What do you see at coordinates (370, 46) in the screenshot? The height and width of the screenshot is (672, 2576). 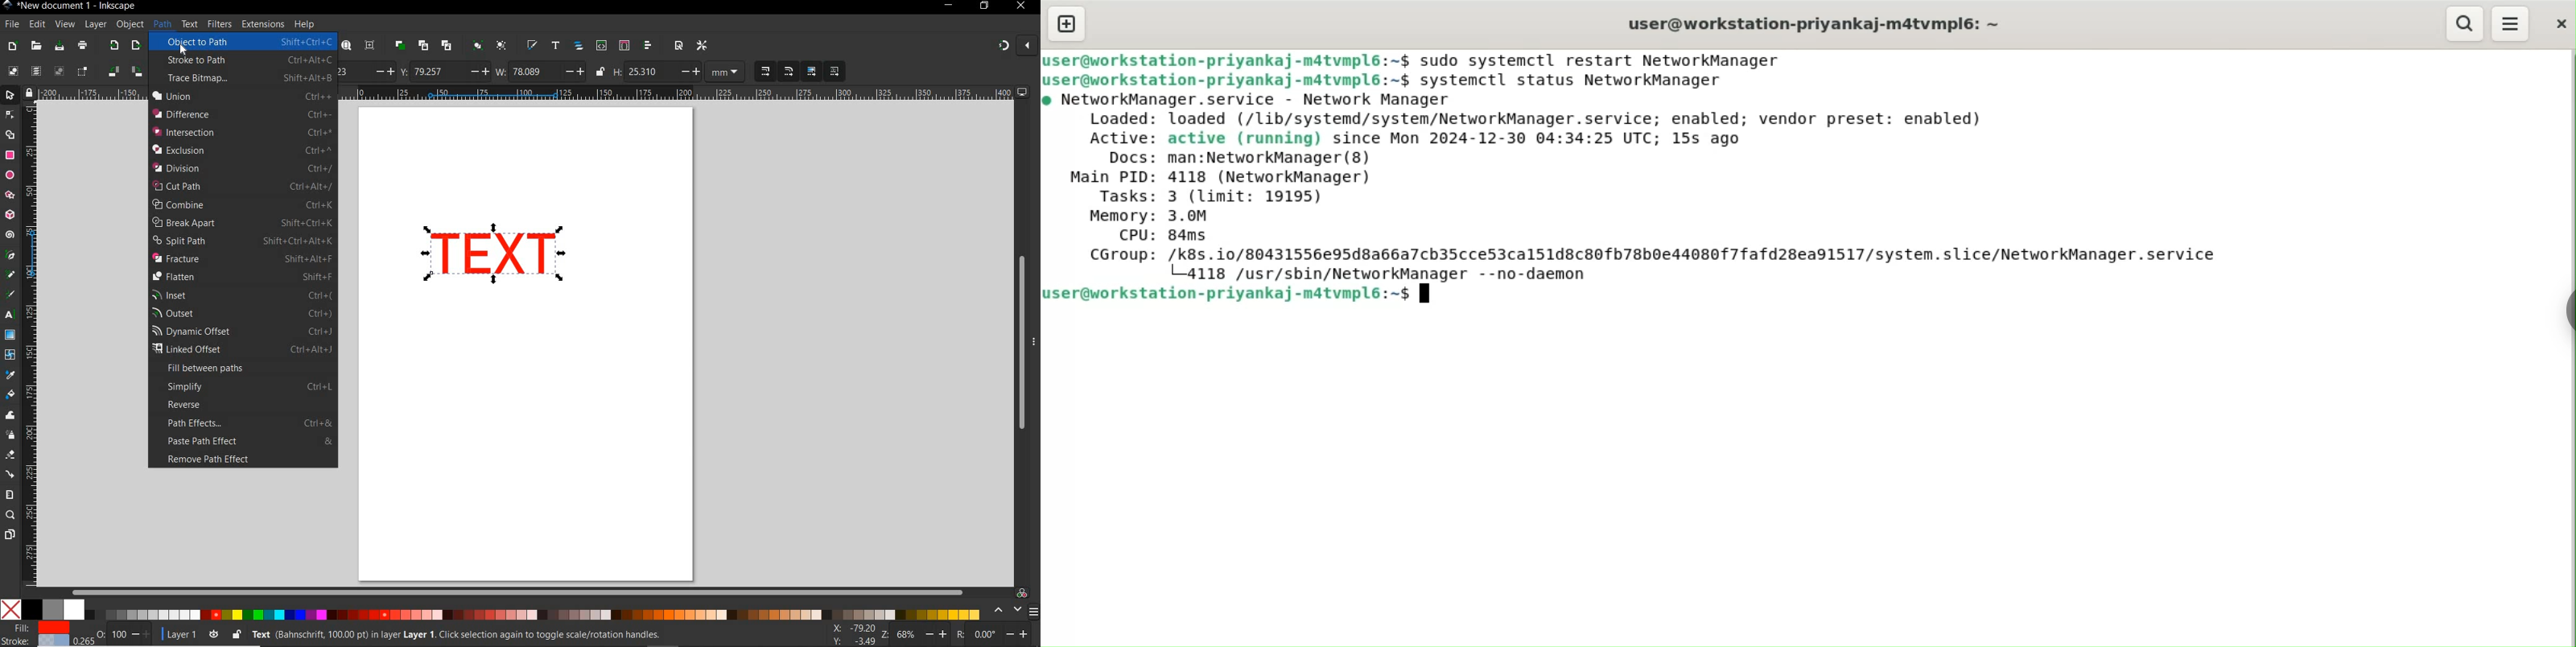 I see `ZOOM CENTER PAGE` at bounding box center [370, 46].